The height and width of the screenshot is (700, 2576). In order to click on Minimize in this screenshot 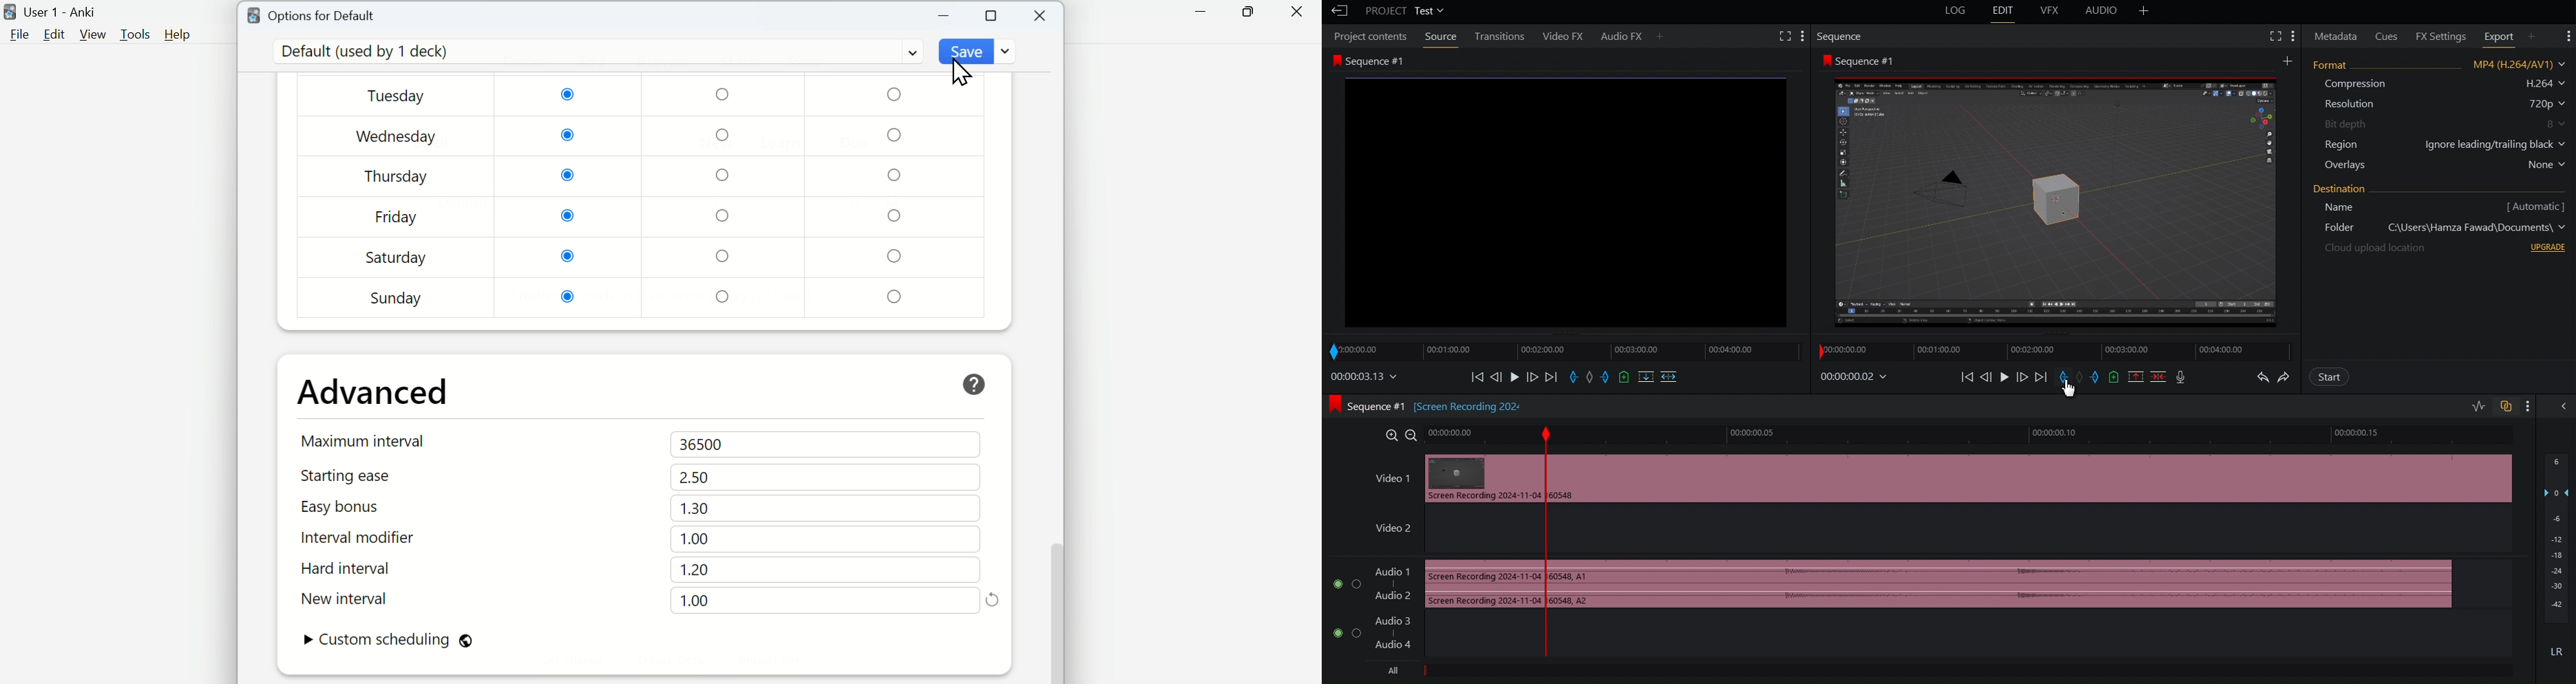, I will do `click(944, 16)`.